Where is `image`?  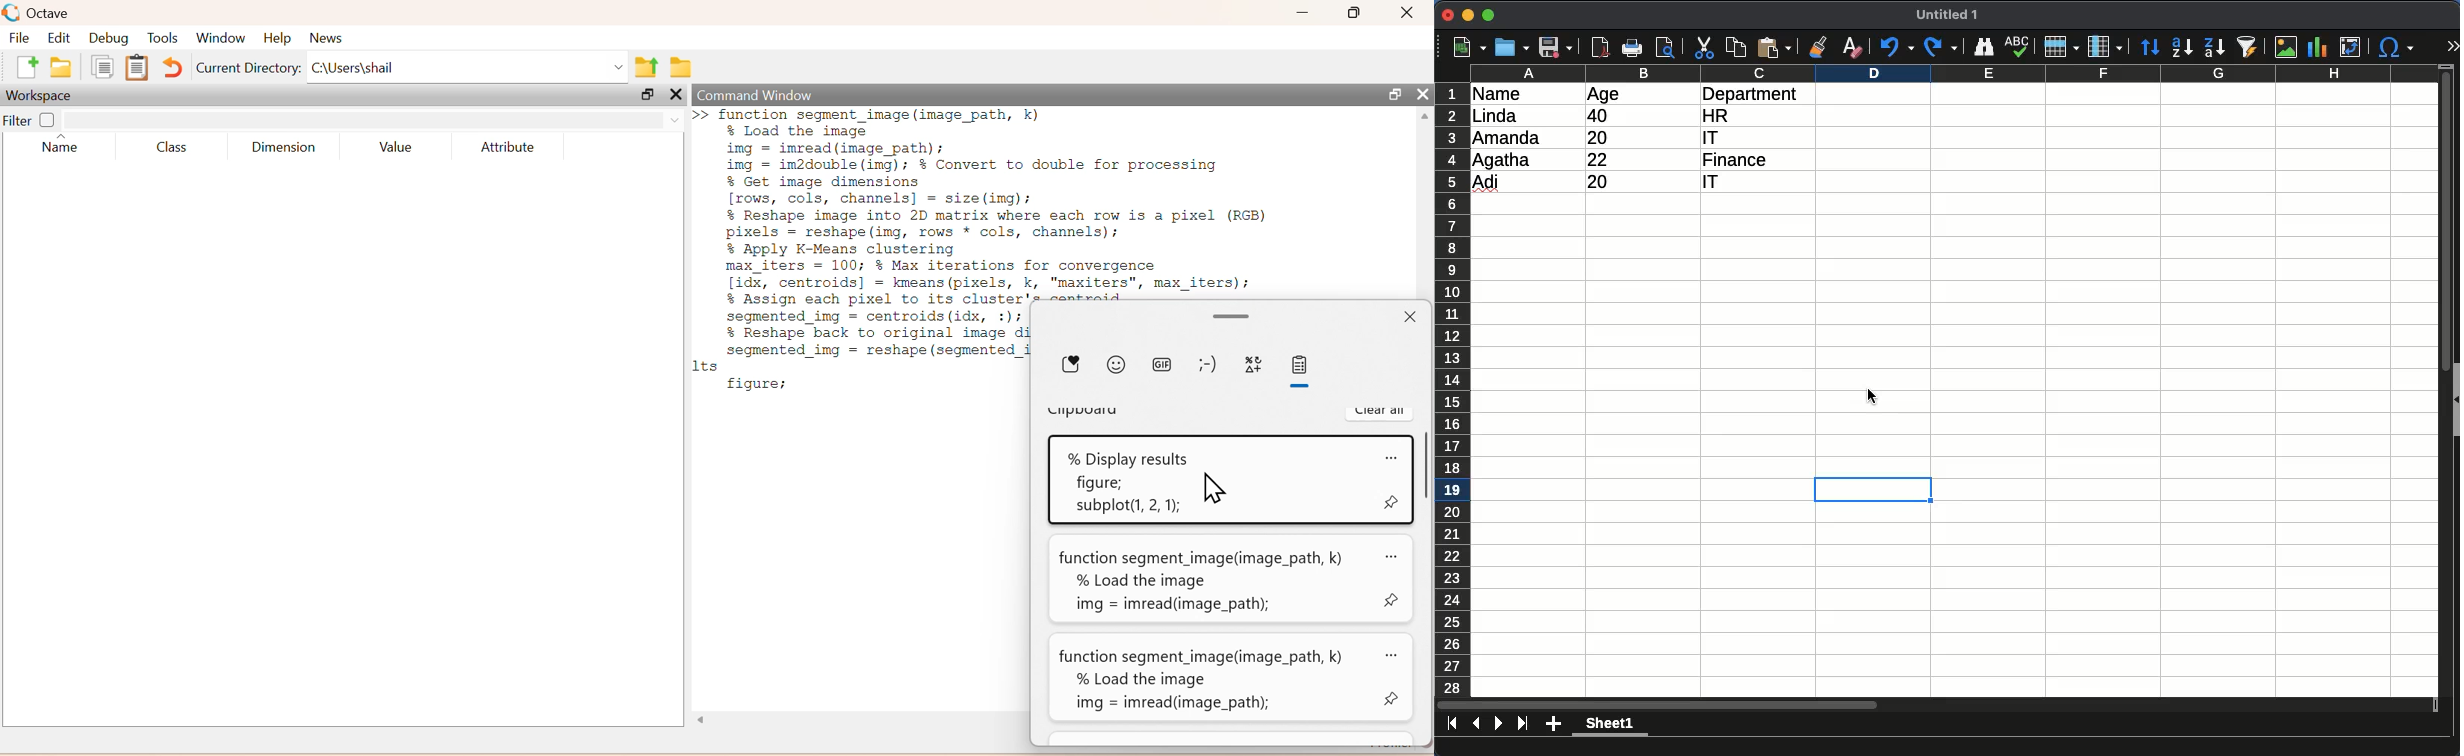
image is located at coordinates (2285, 49).